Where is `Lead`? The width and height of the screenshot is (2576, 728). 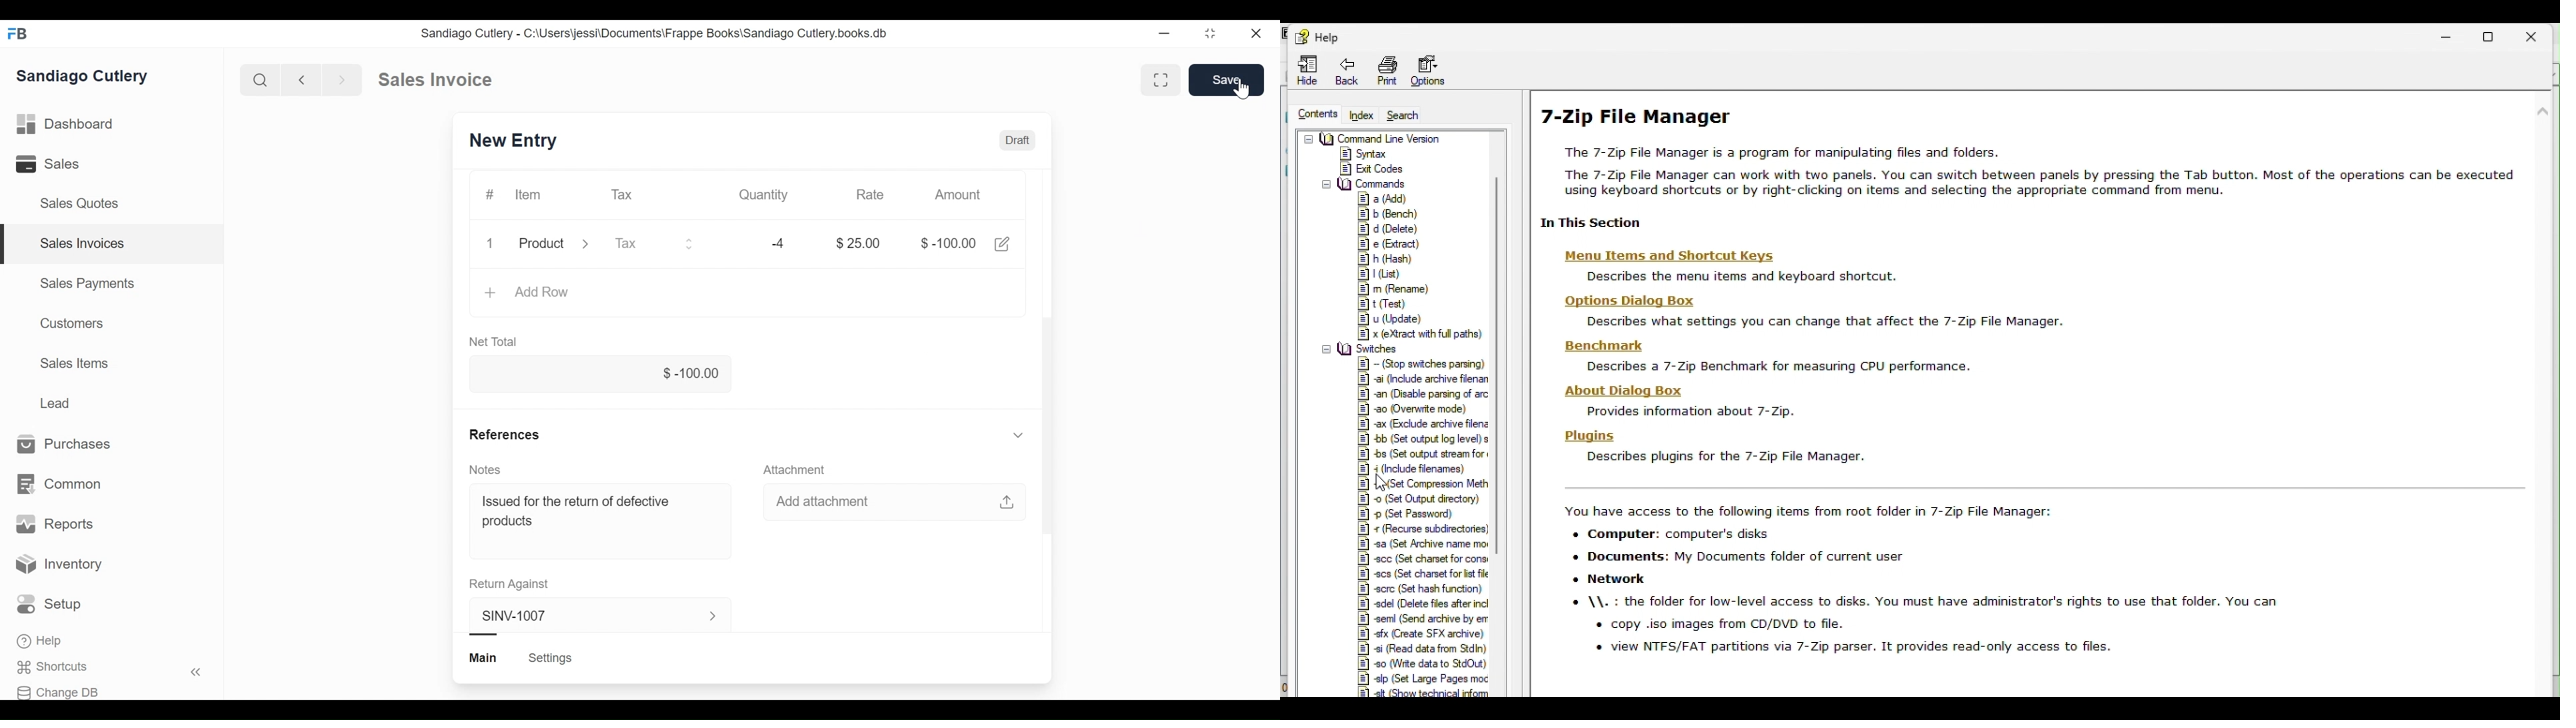
Lead is located at coordinates (56, 401).